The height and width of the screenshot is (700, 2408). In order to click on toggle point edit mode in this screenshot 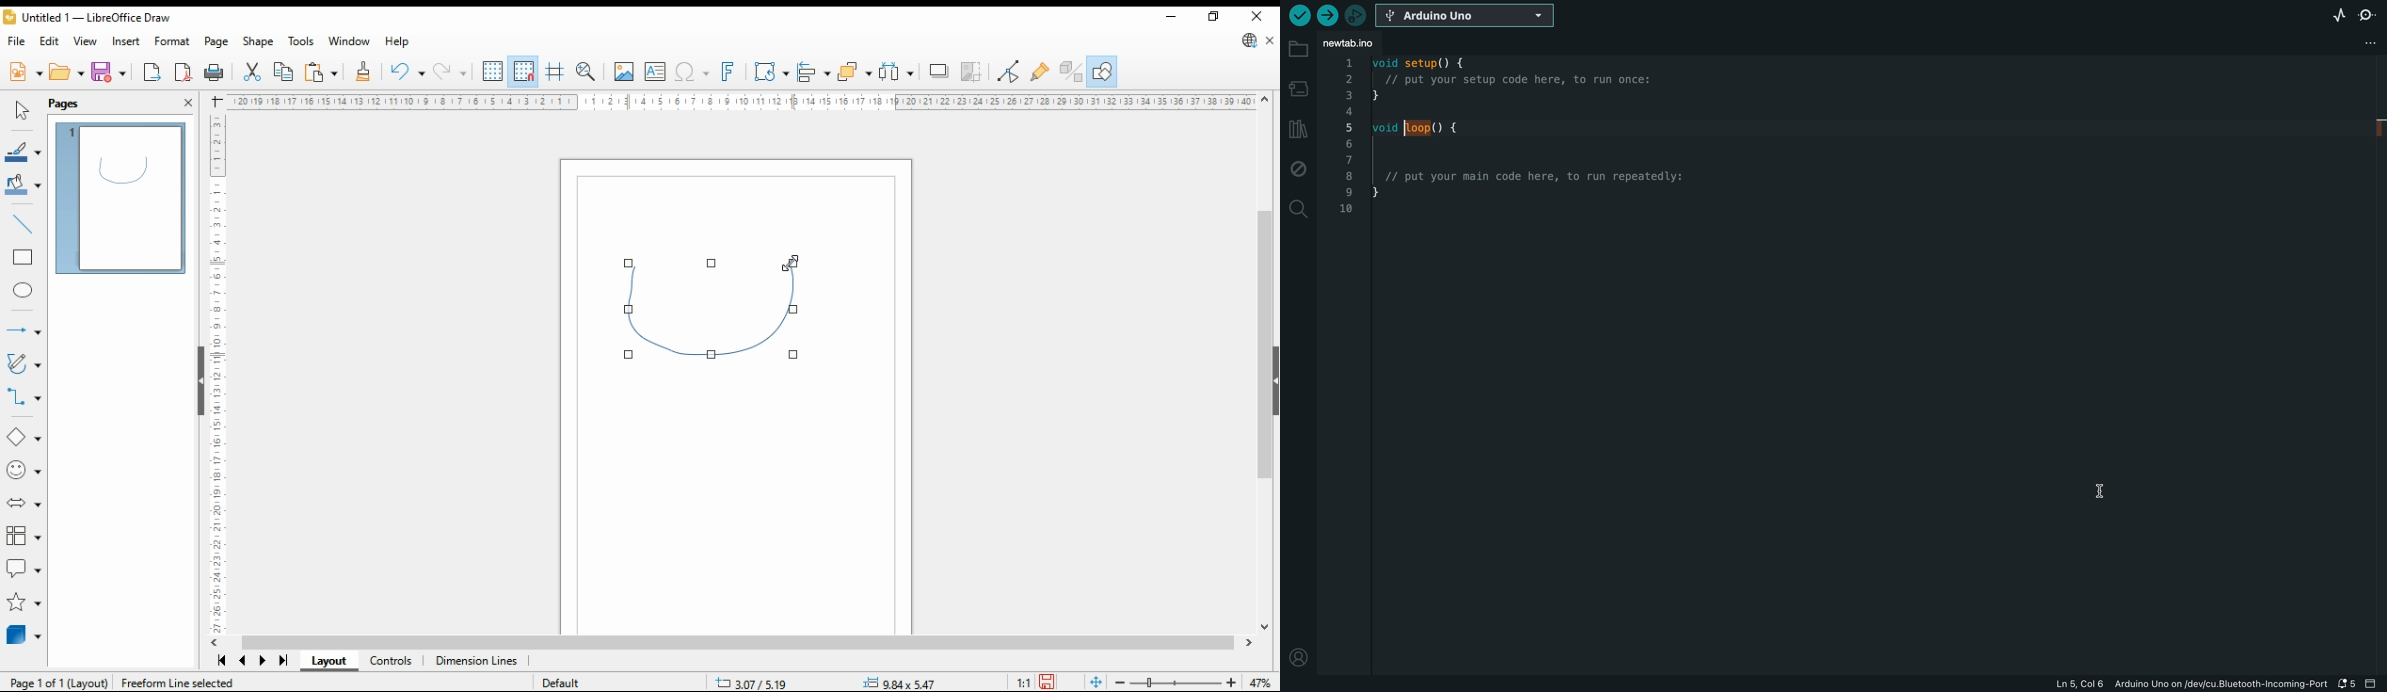, I will do `click(1009, 72)`.